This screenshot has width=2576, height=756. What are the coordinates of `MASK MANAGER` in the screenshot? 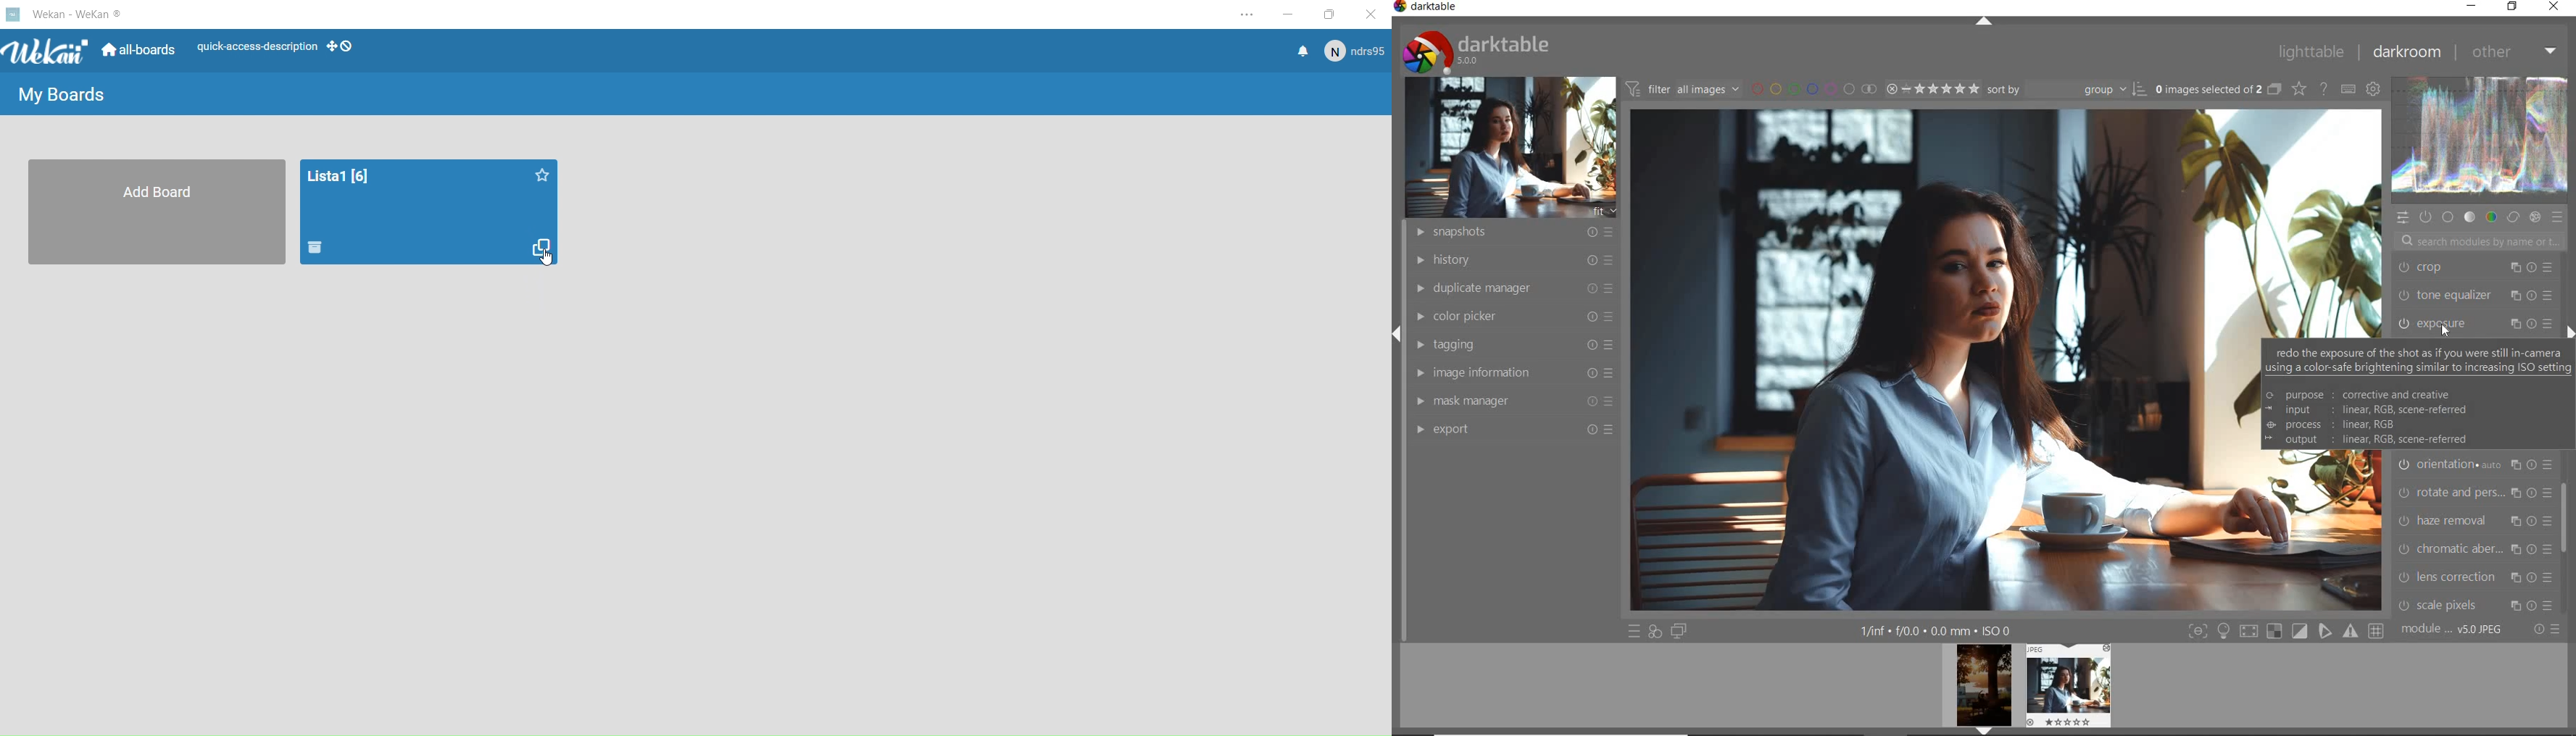 It's located at (1512, 400).